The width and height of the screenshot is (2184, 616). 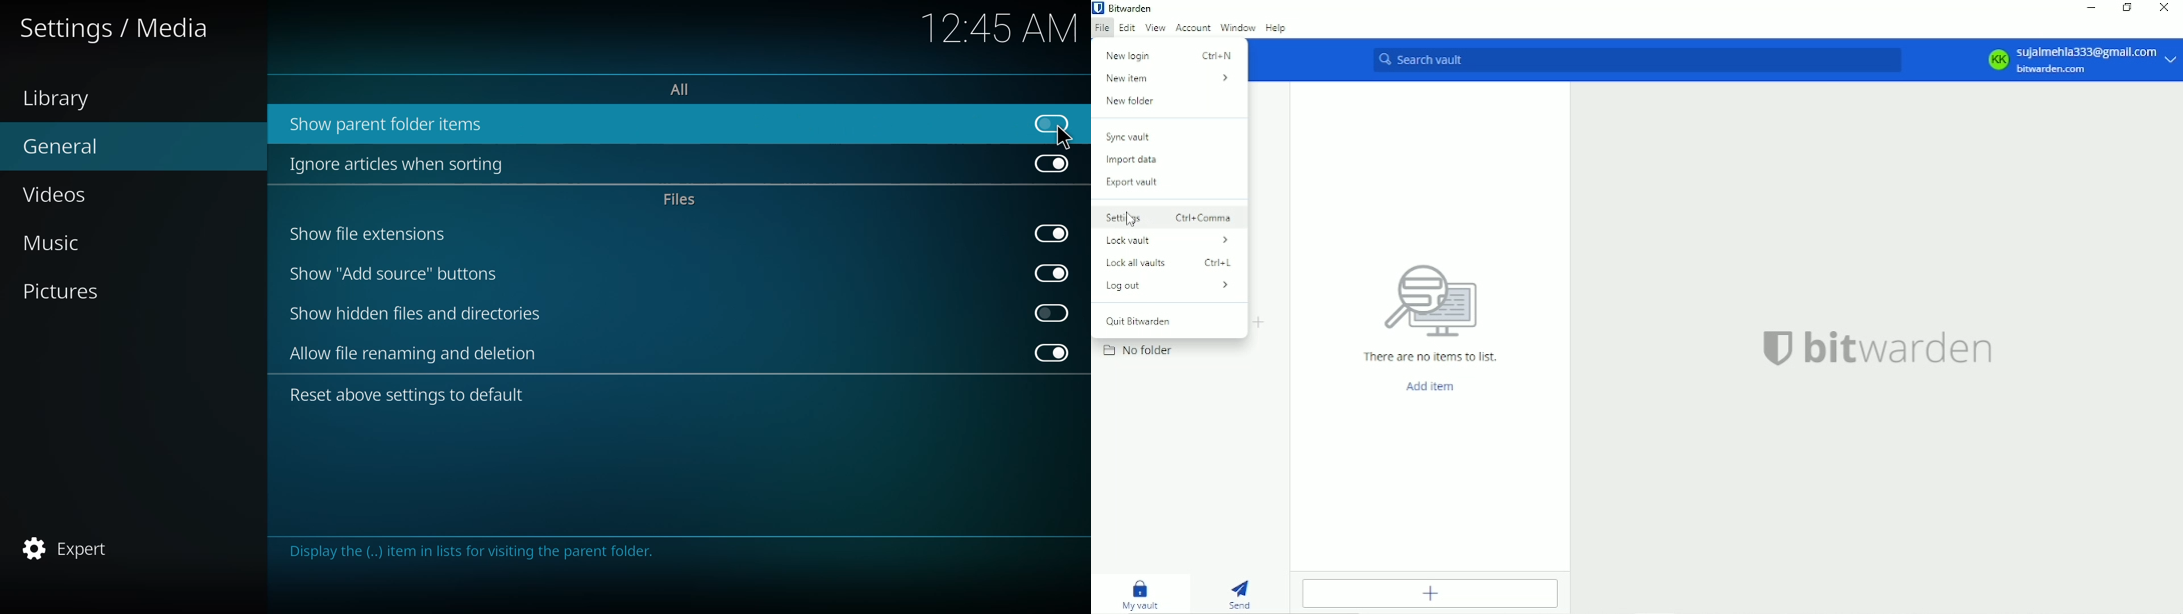 What do you see at coordinates (65, 240) in the screenshot?
I see `music` at bounding box center [65, 240].